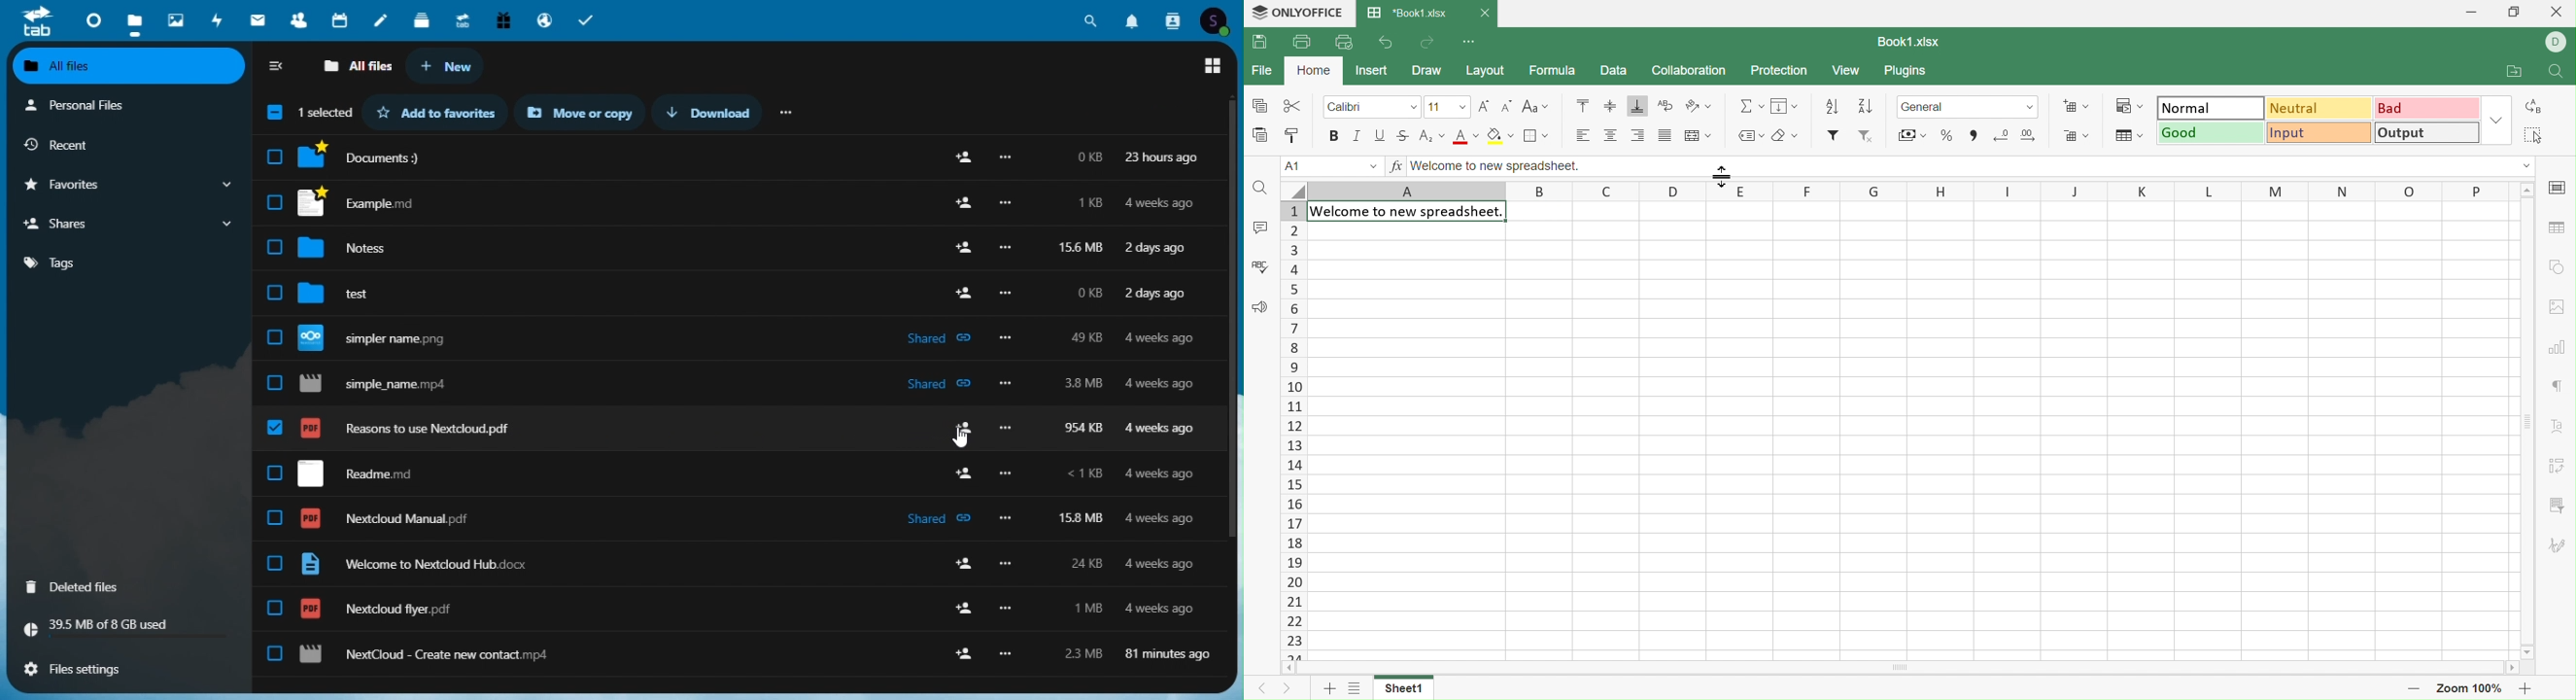 This screenshot has width=2576, height=700. I want to click on Increment font size, so click(1484, 106).